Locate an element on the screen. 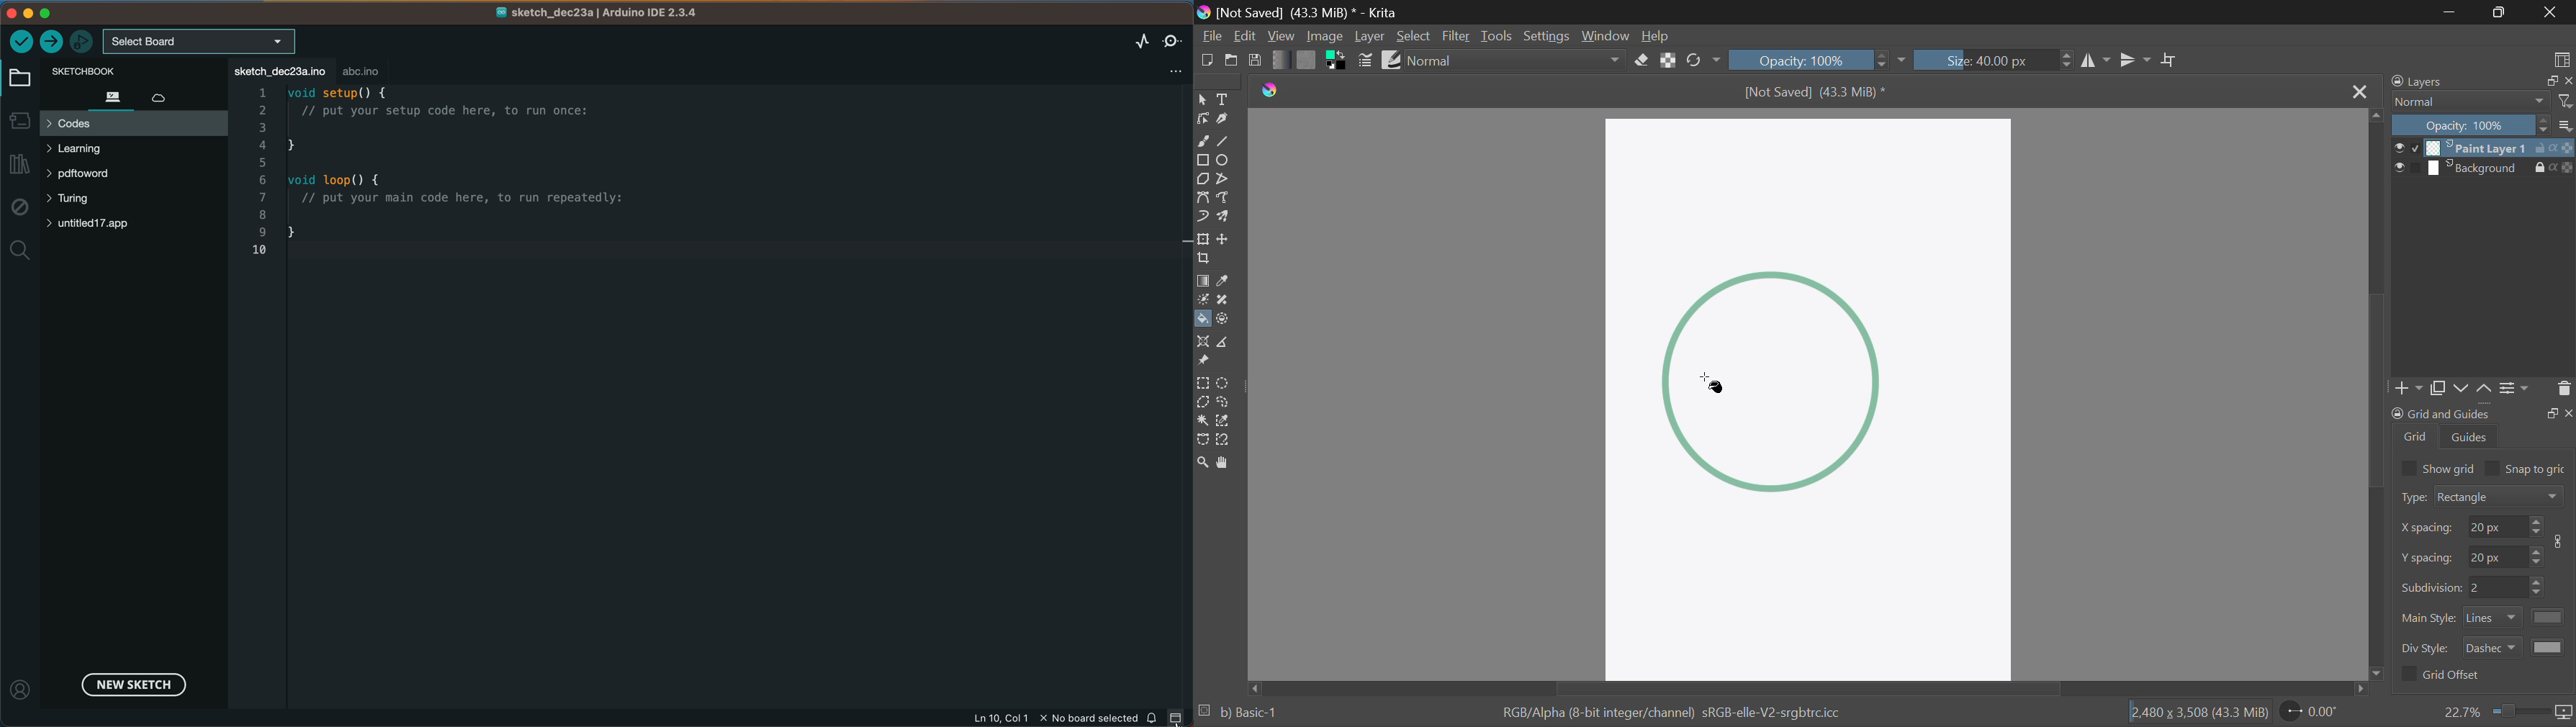 The width and height of the screenshot is (2576, 728). Save is located at coordinates (1256, 62).